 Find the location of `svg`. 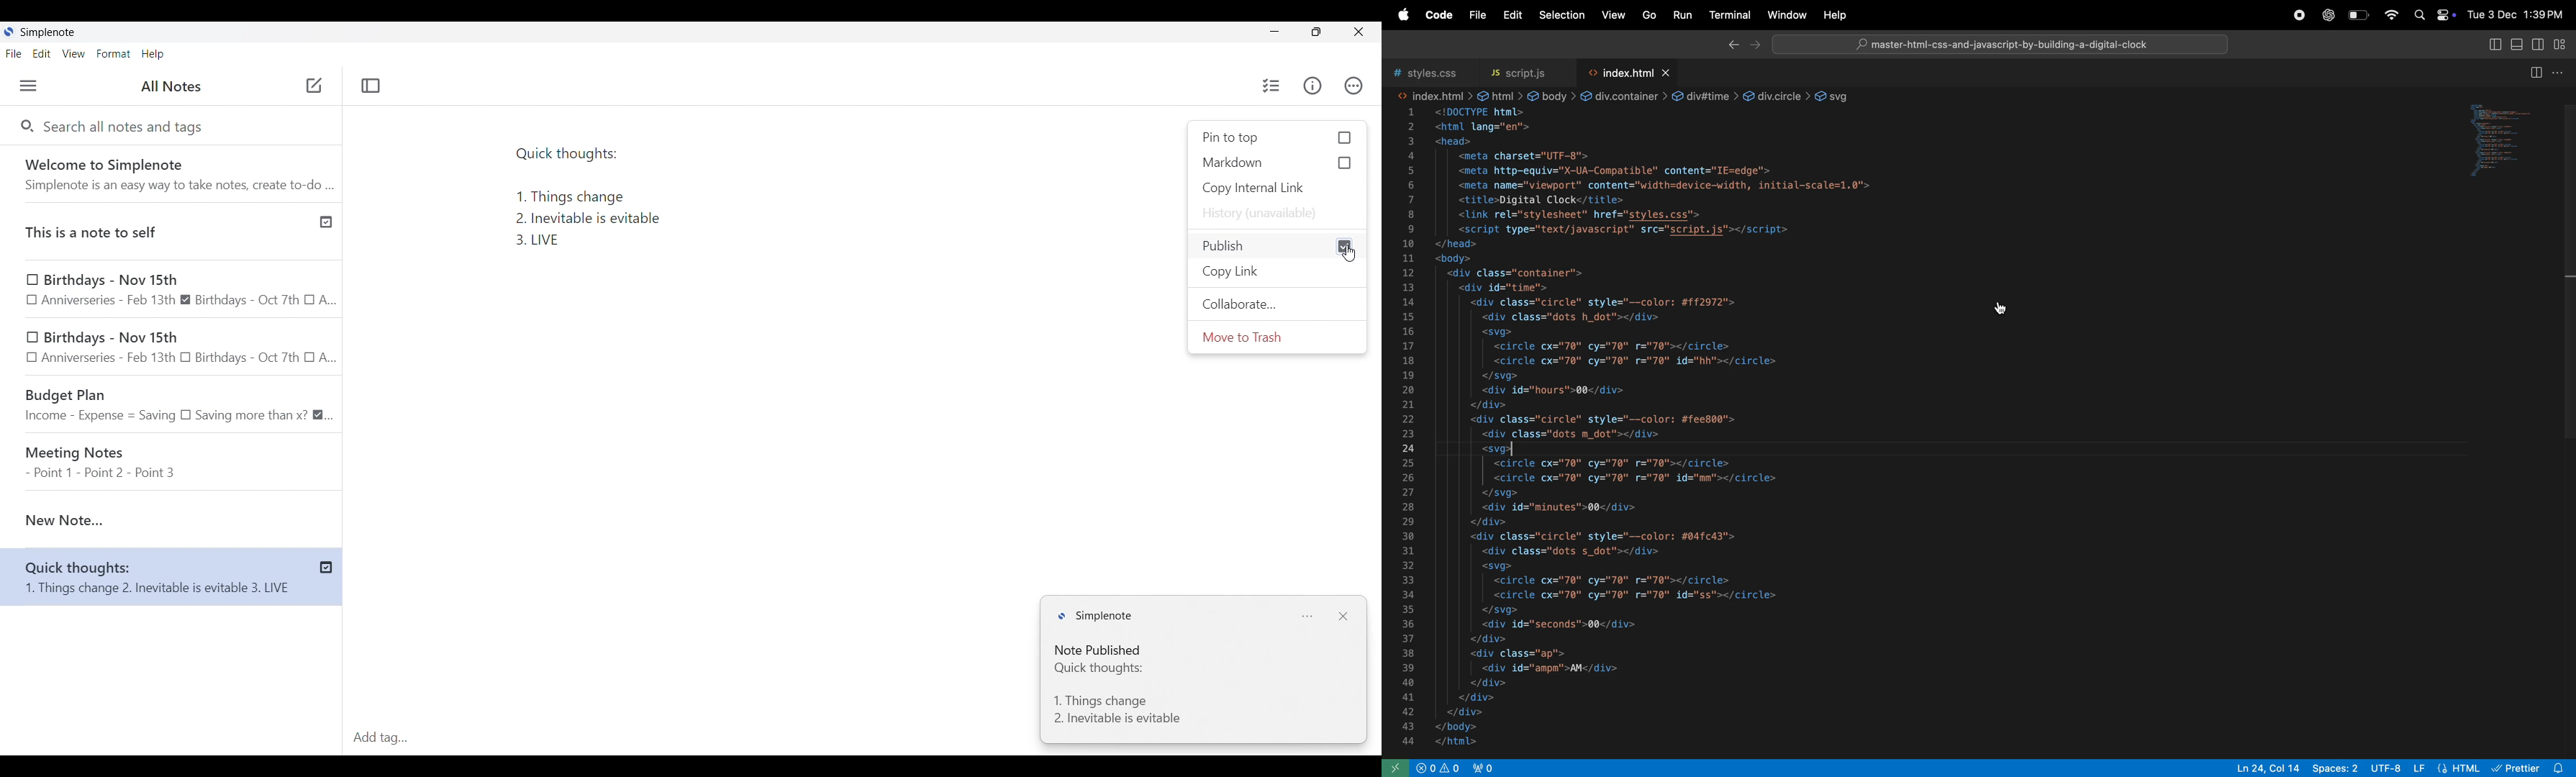

svg is located at coordinates (1838, 95).